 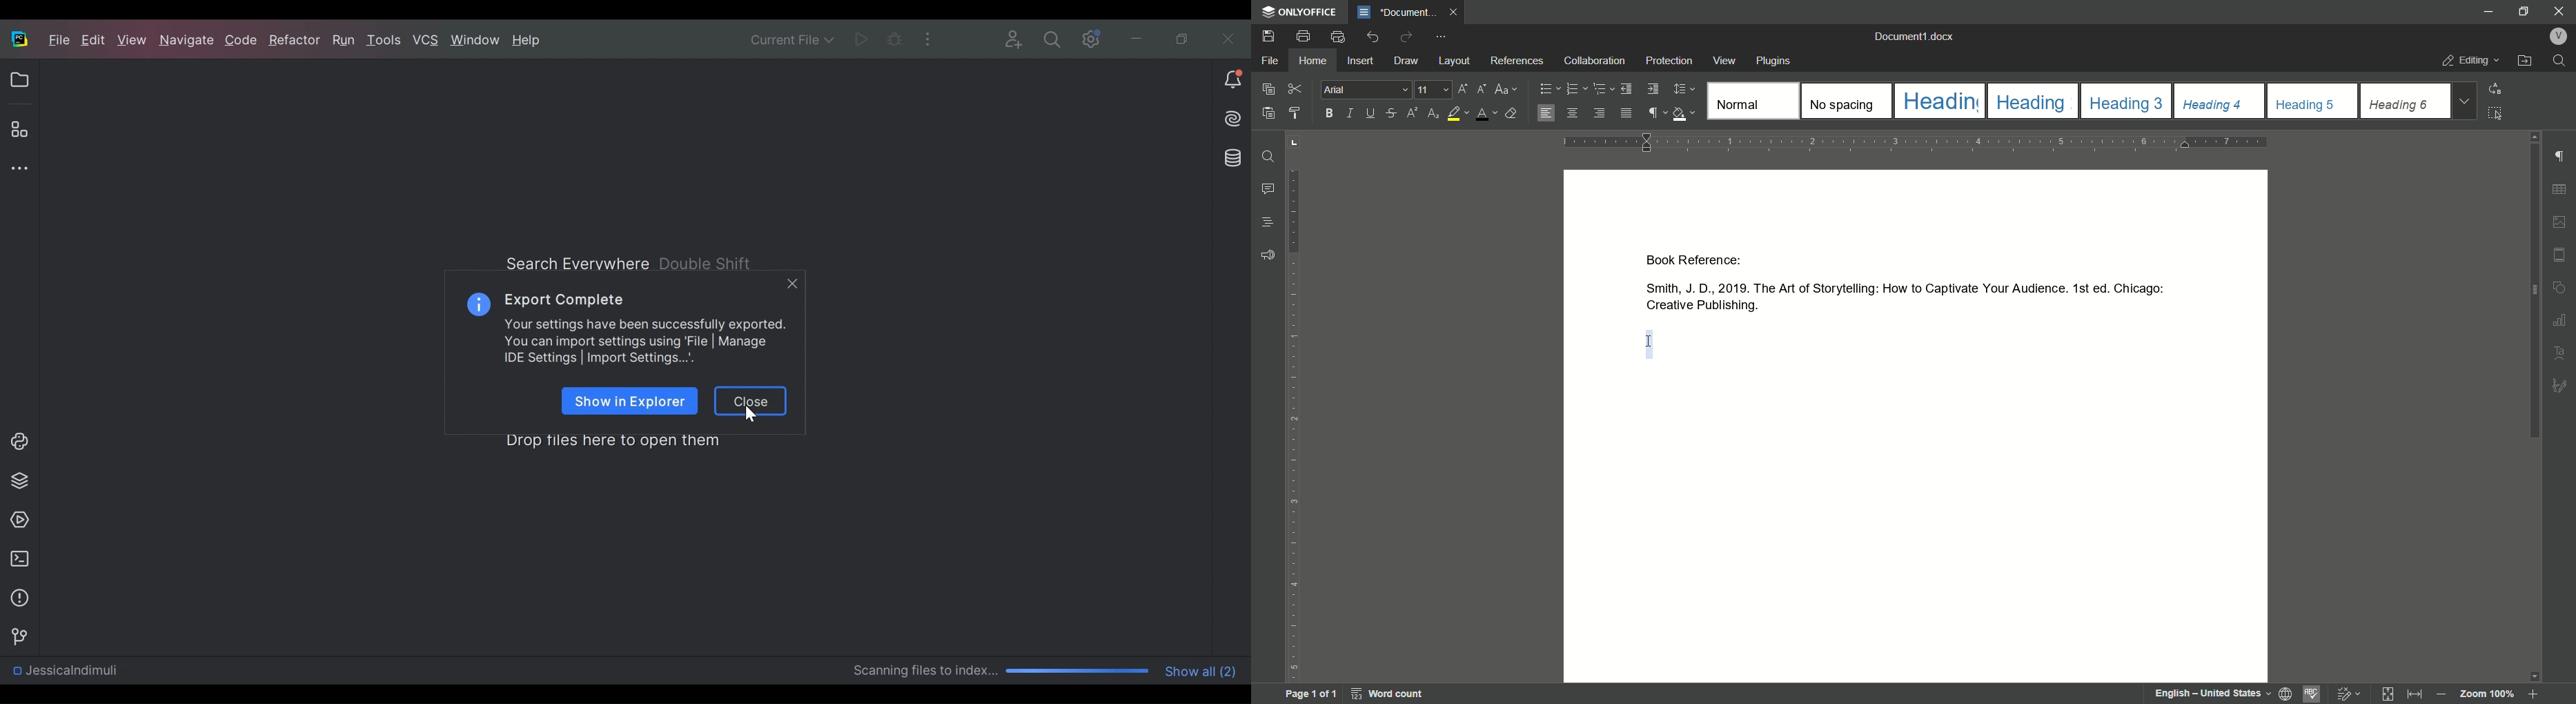 What do you see at coordinates (1626, 89) in the screenshot?
I see `decrease indent` at bounding box center [1626, 89].